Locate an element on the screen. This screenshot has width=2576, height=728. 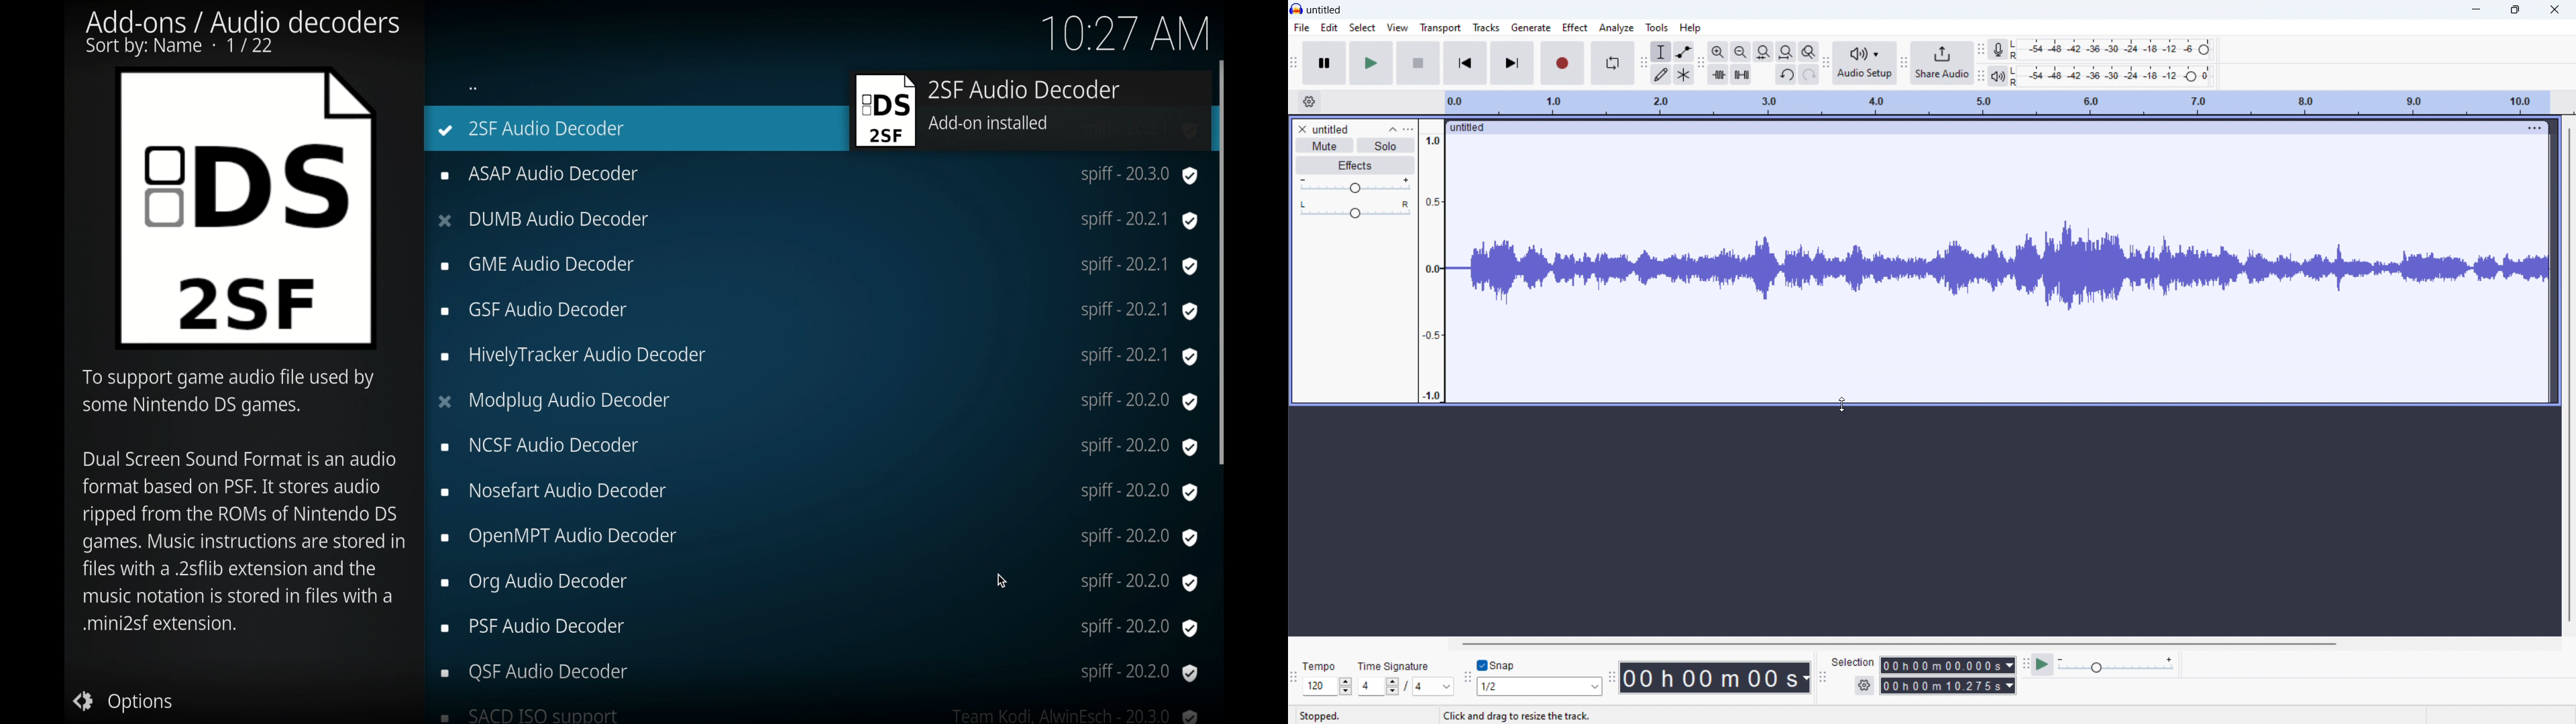
mod plug audio decoder is located at coordinates (817, 402).